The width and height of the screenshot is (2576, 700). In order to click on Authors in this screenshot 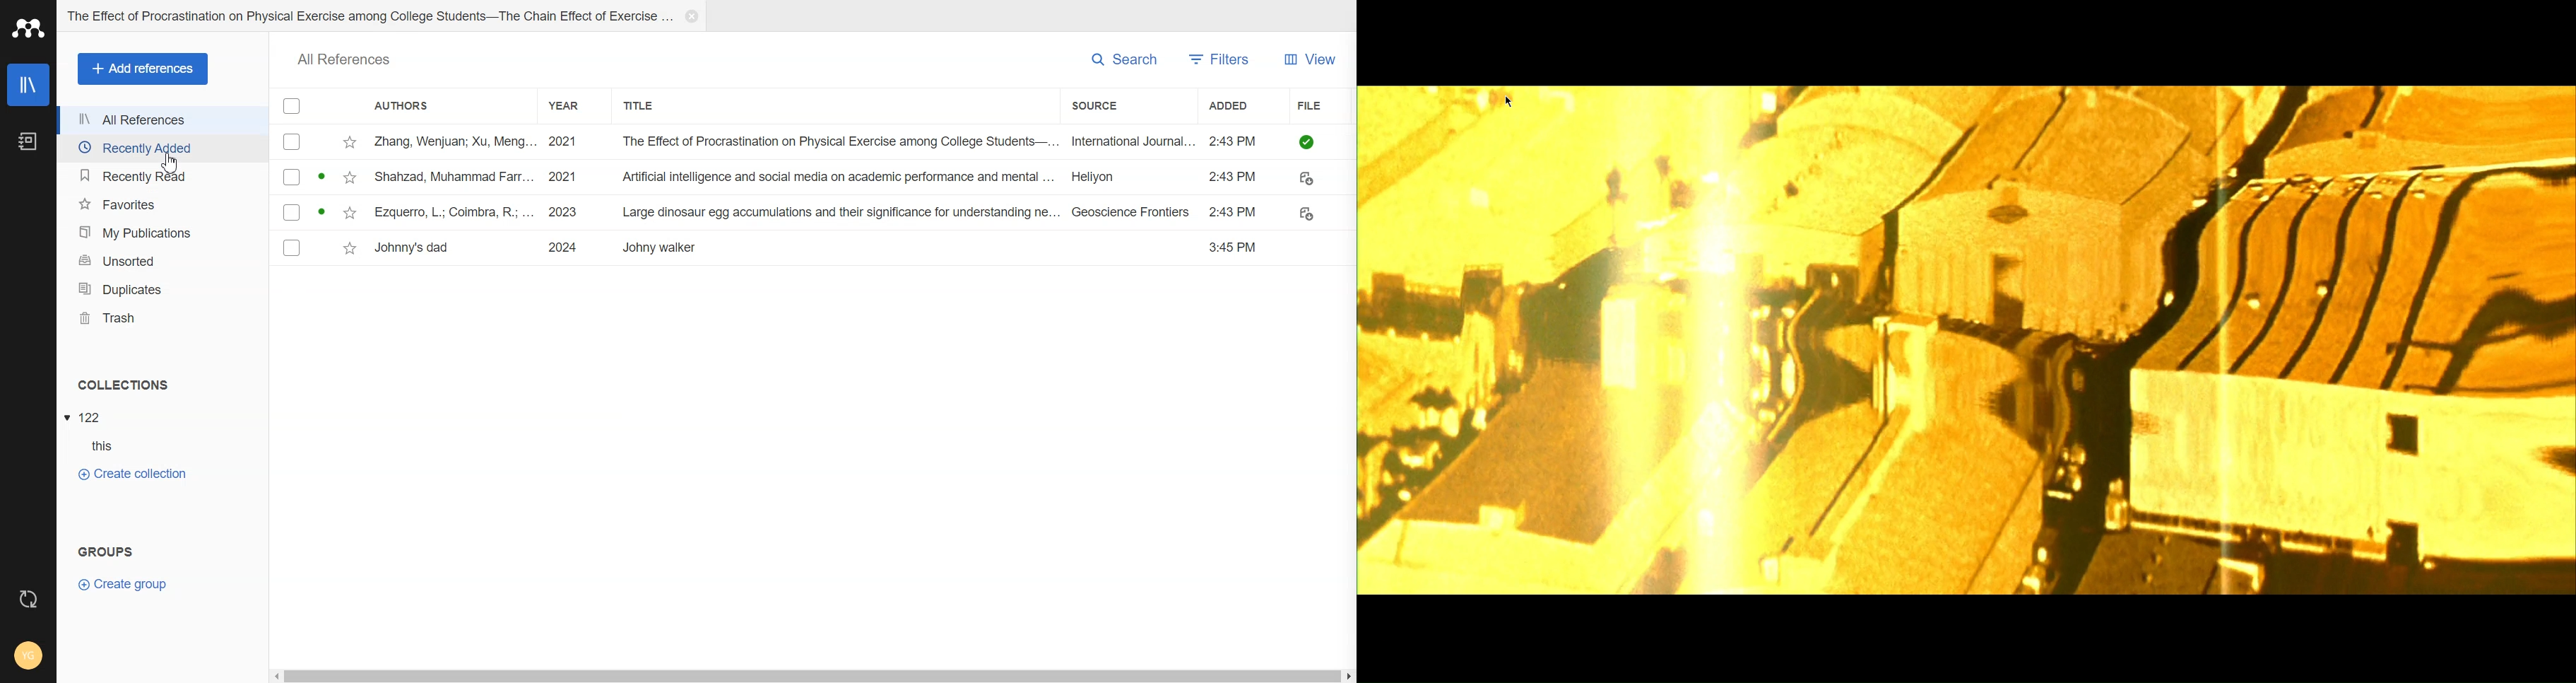, I will do `click(442, 105)`.